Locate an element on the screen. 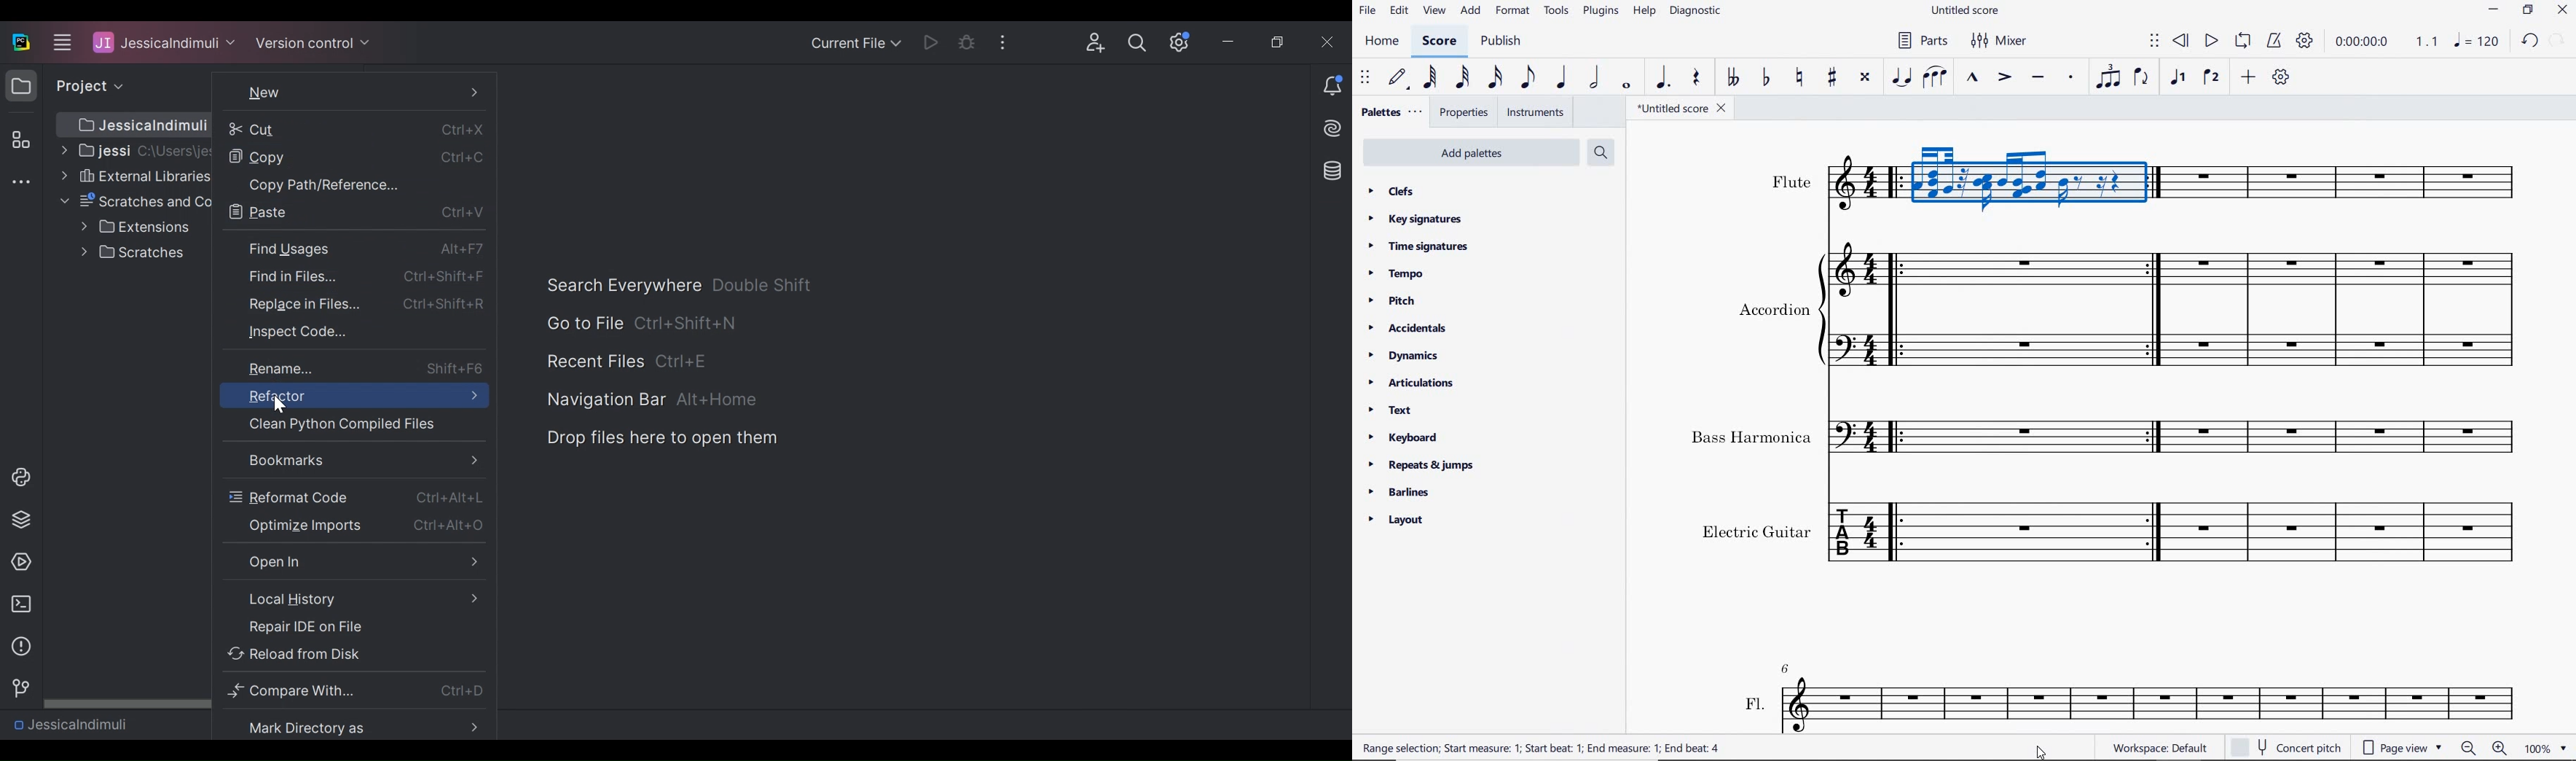  whole note is located at coordinates (1627, 86).